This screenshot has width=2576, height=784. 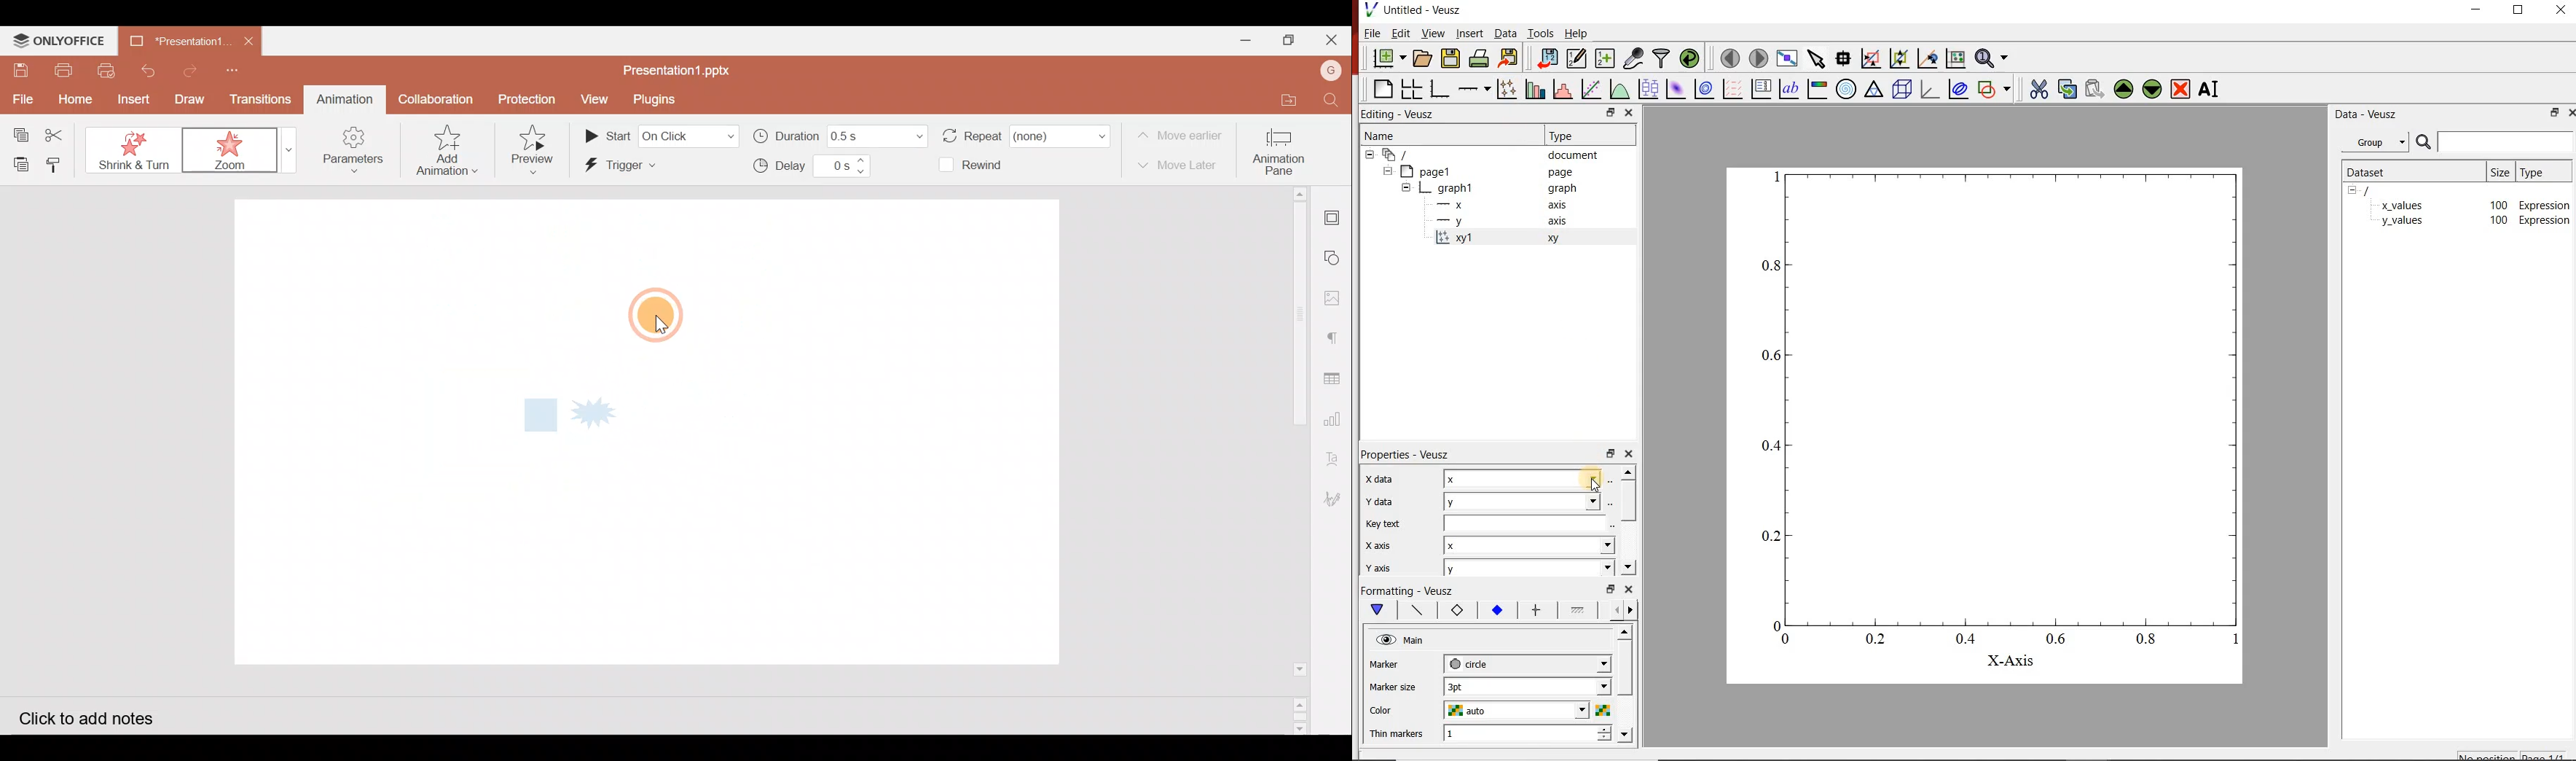 I want to click on restore down, so click(x=1611, y=588).